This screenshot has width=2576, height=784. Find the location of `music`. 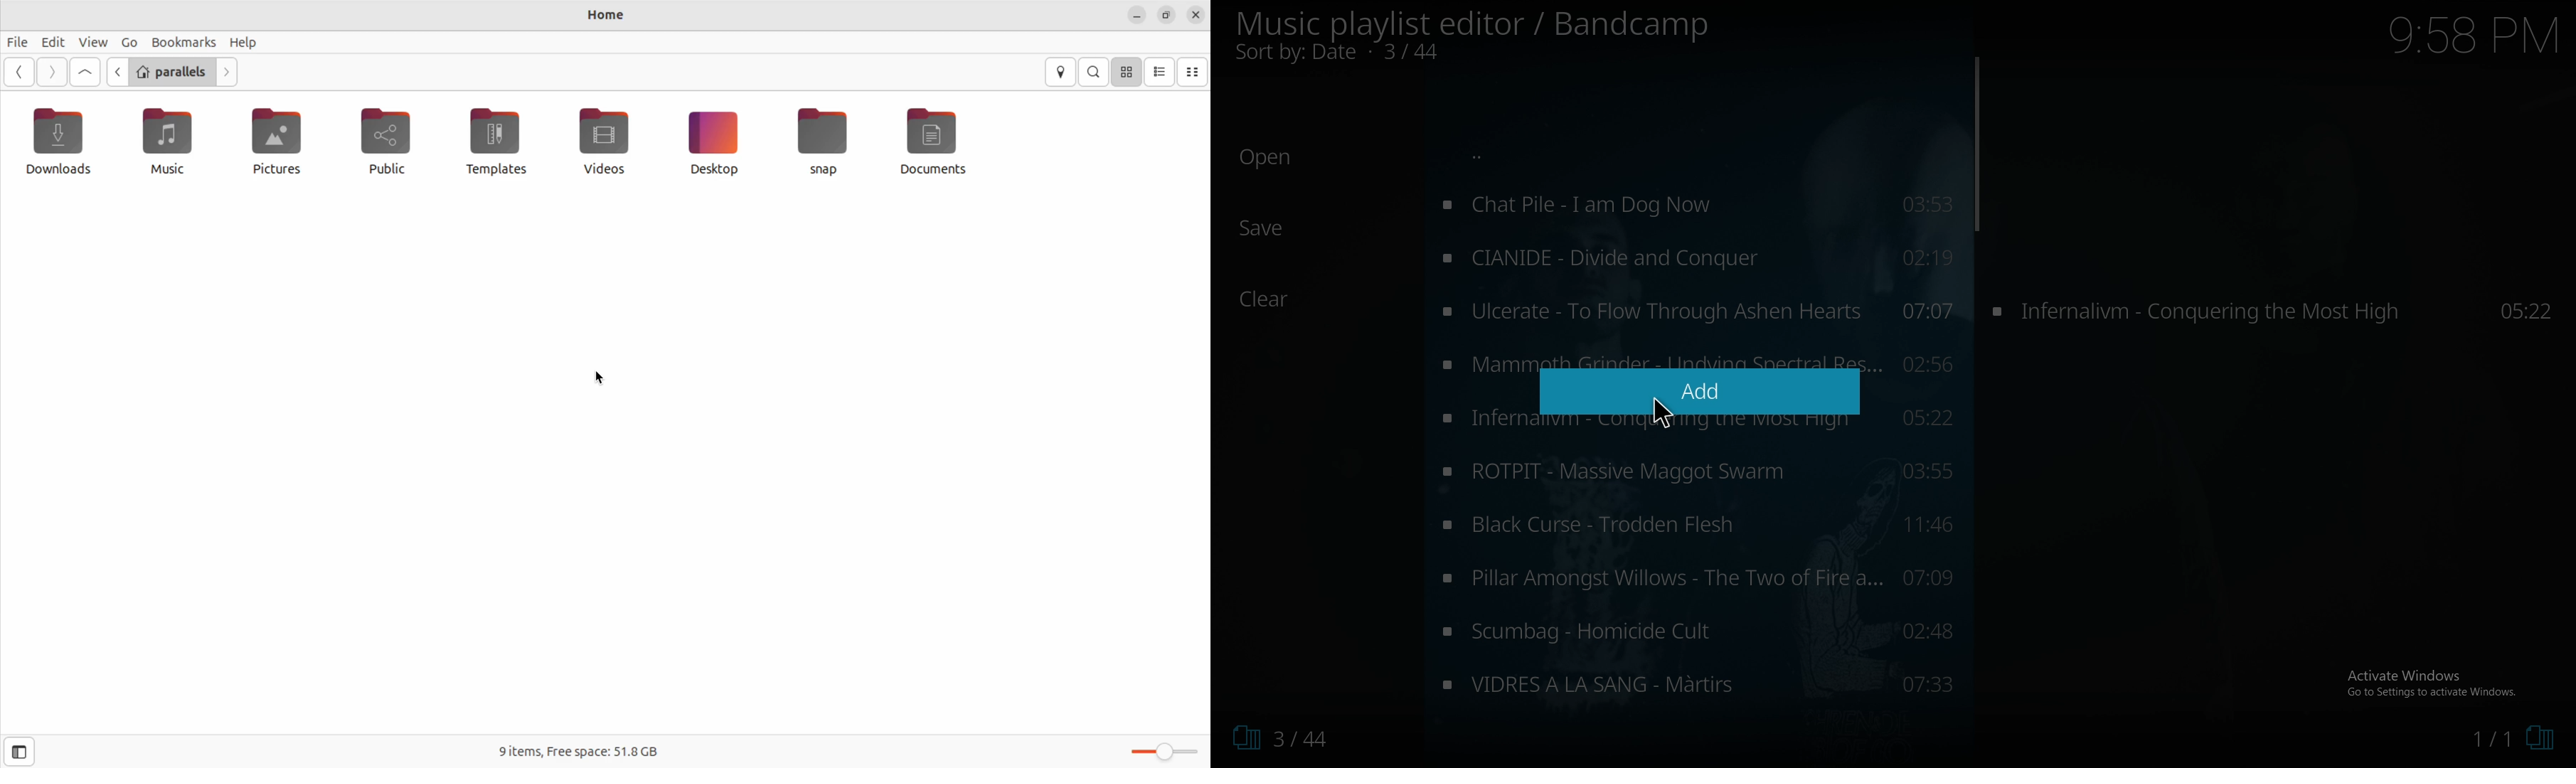

music is located at coordinates (1699, 577).